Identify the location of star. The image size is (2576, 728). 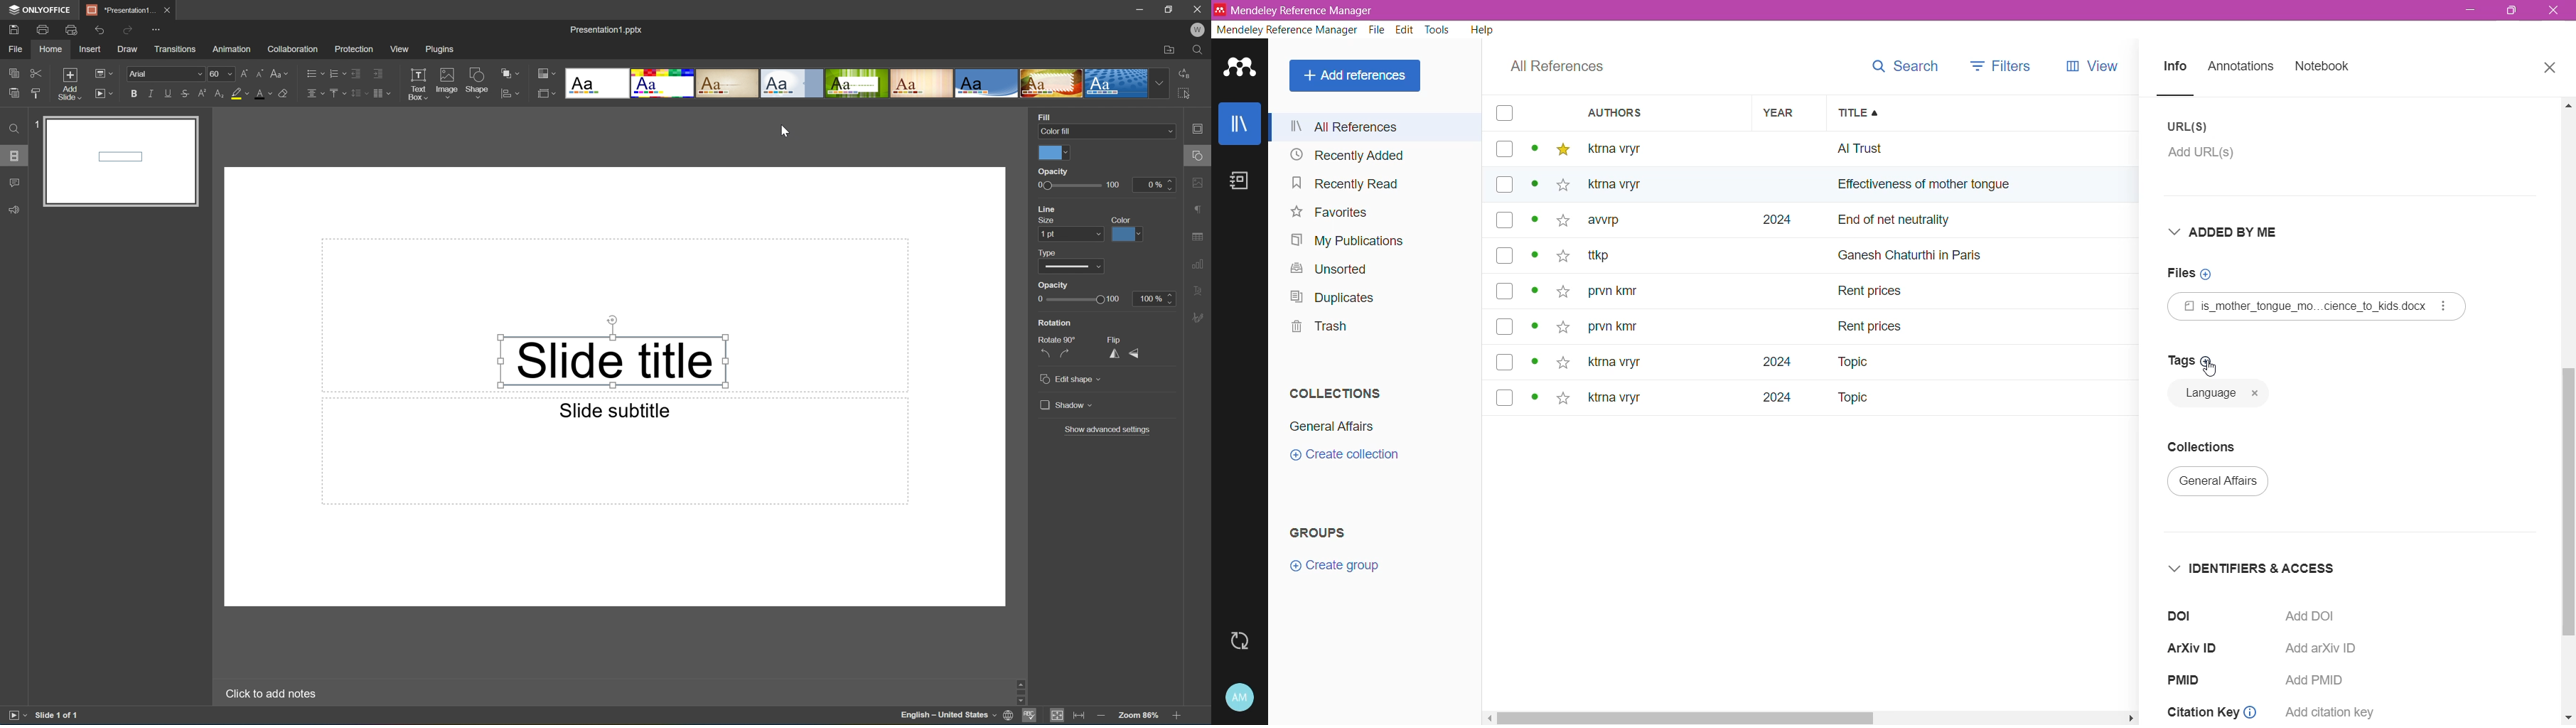
(1563, 361).